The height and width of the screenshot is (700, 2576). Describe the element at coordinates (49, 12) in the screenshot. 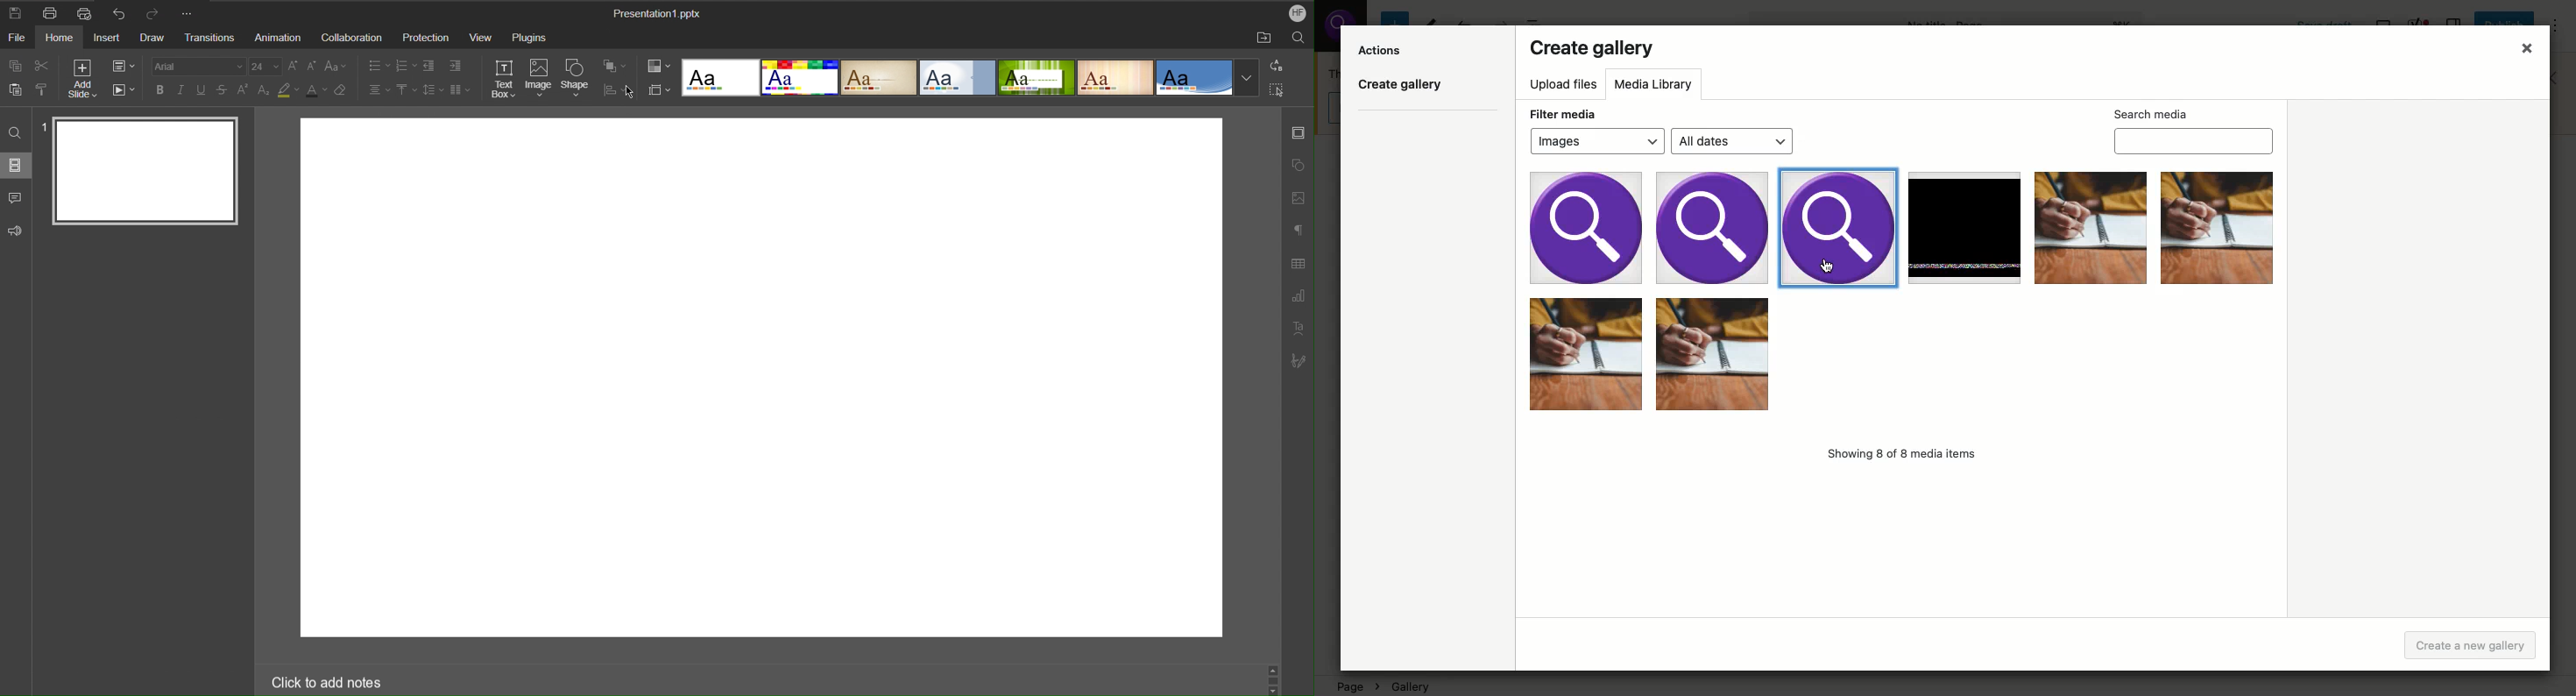

I see `Print` at that location.